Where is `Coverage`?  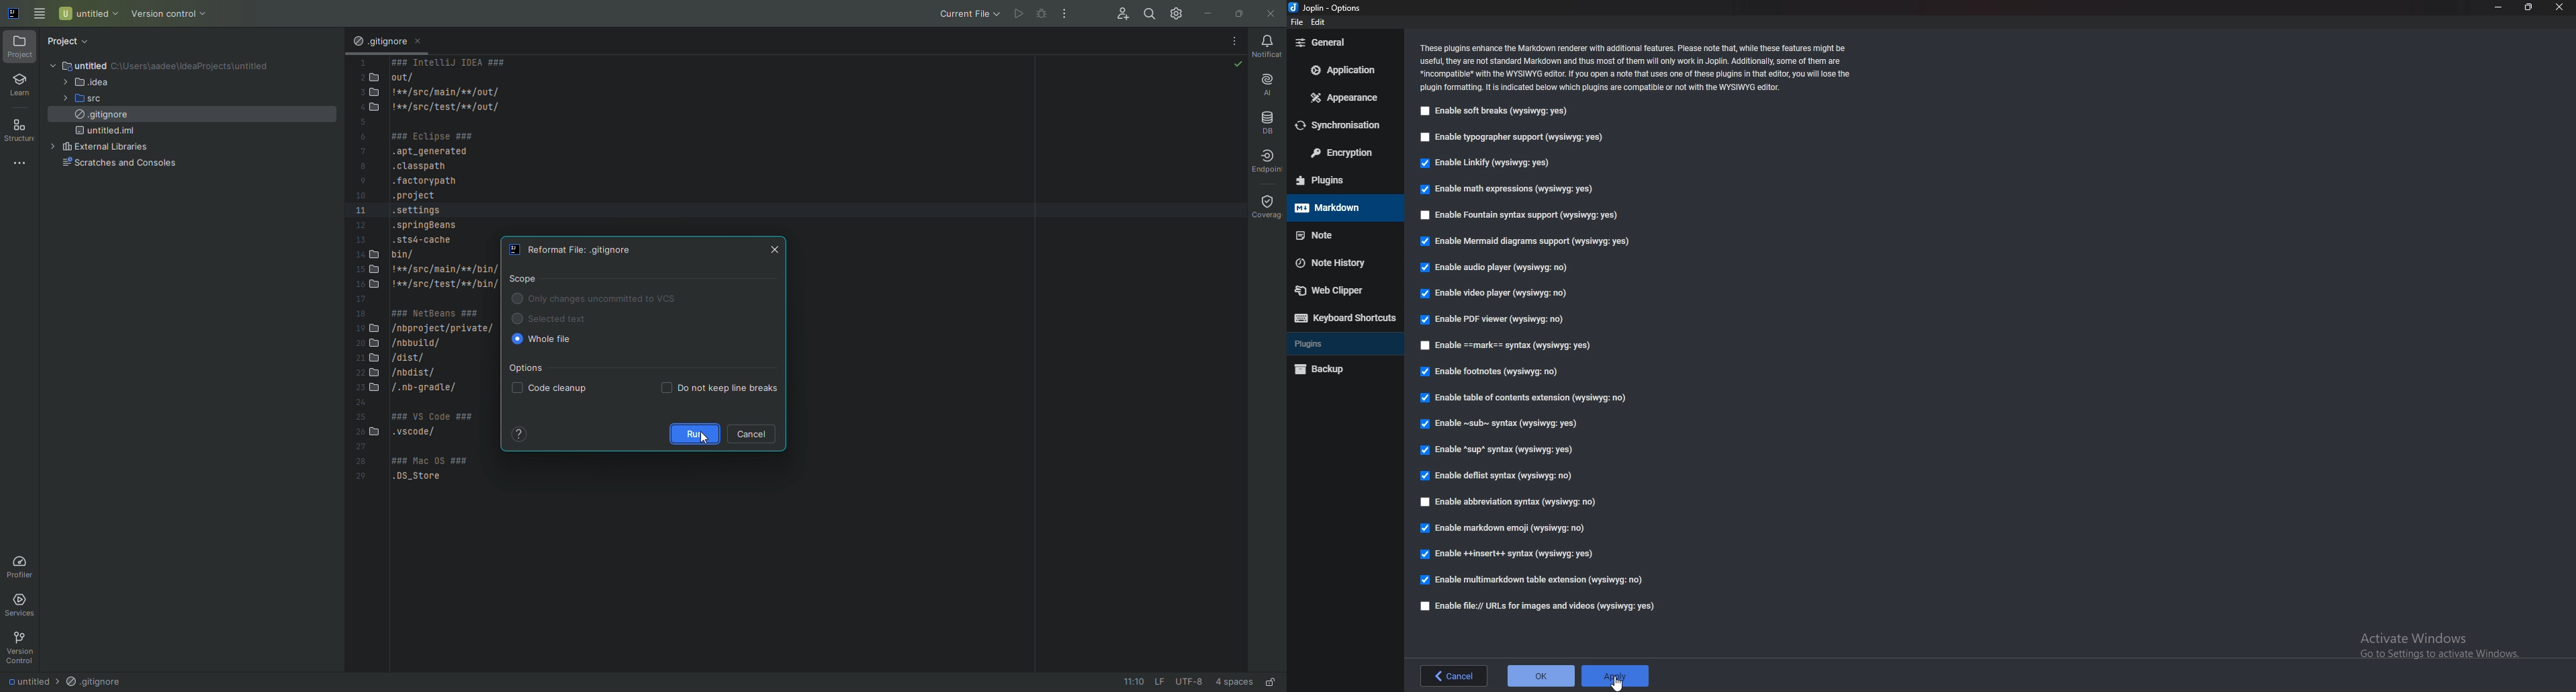 Coverage is located at coordinates (1262, 205).